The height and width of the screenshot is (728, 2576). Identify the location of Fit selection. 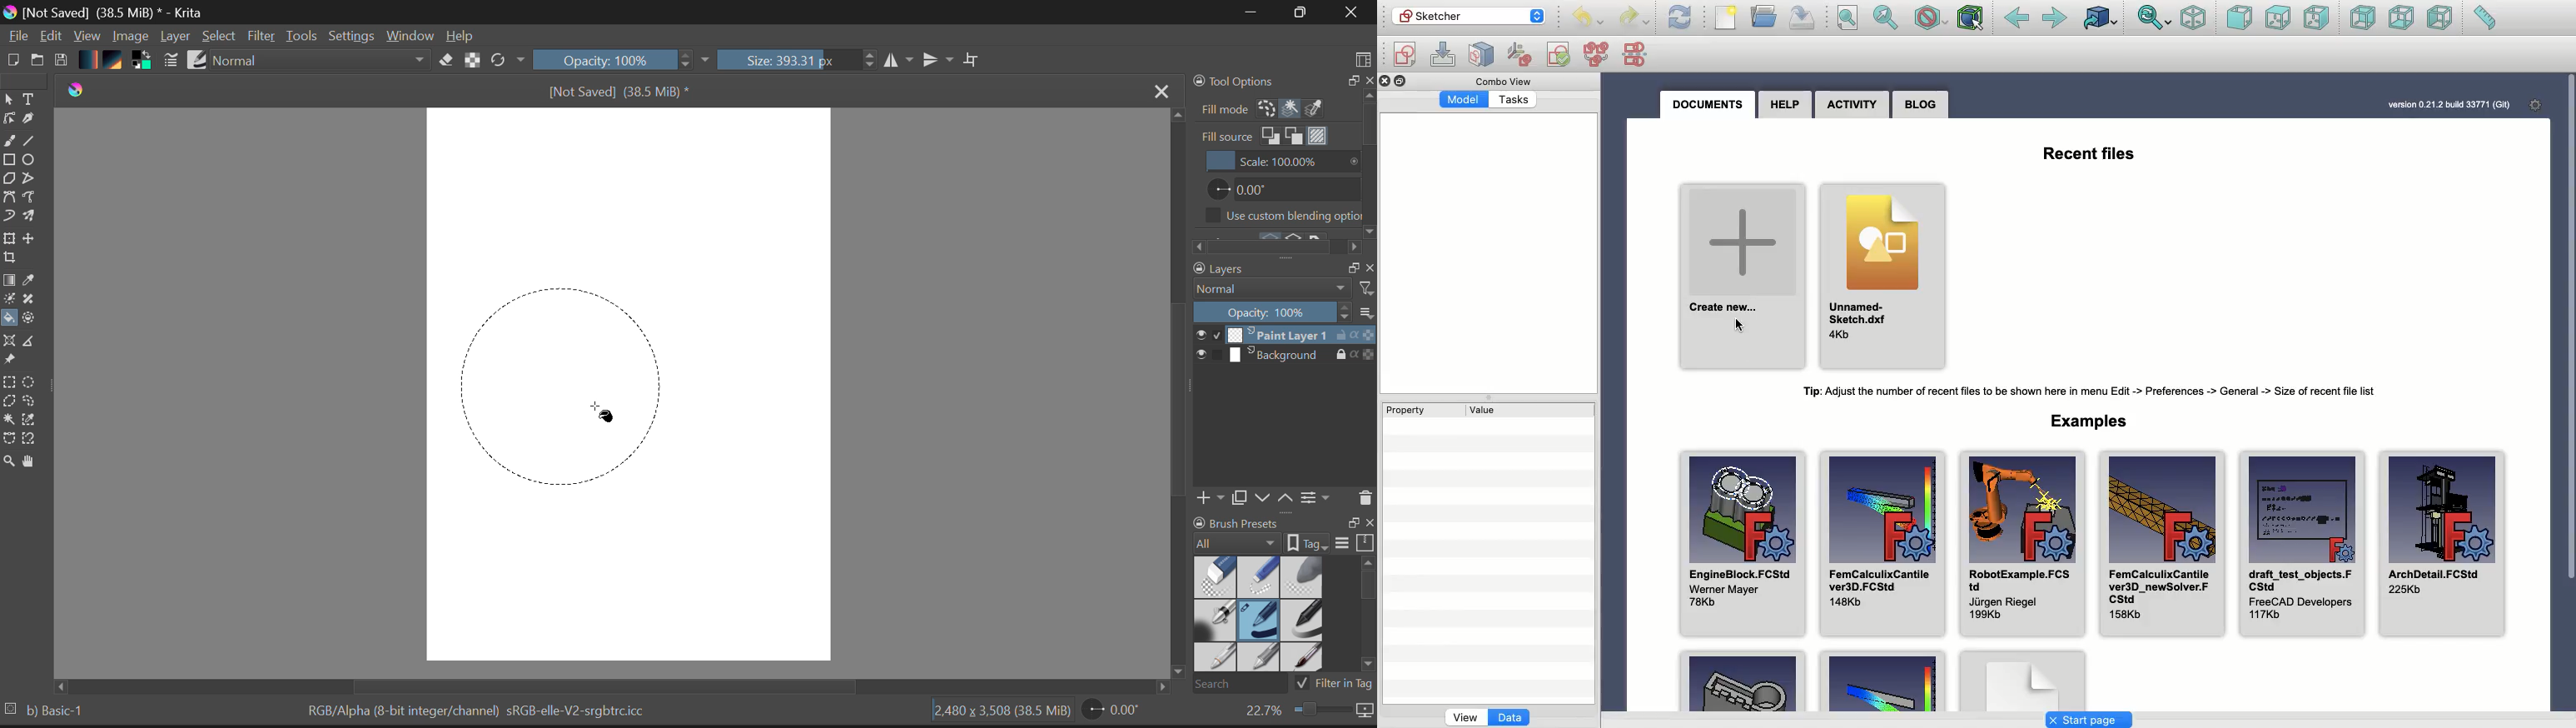
(1886, 17).